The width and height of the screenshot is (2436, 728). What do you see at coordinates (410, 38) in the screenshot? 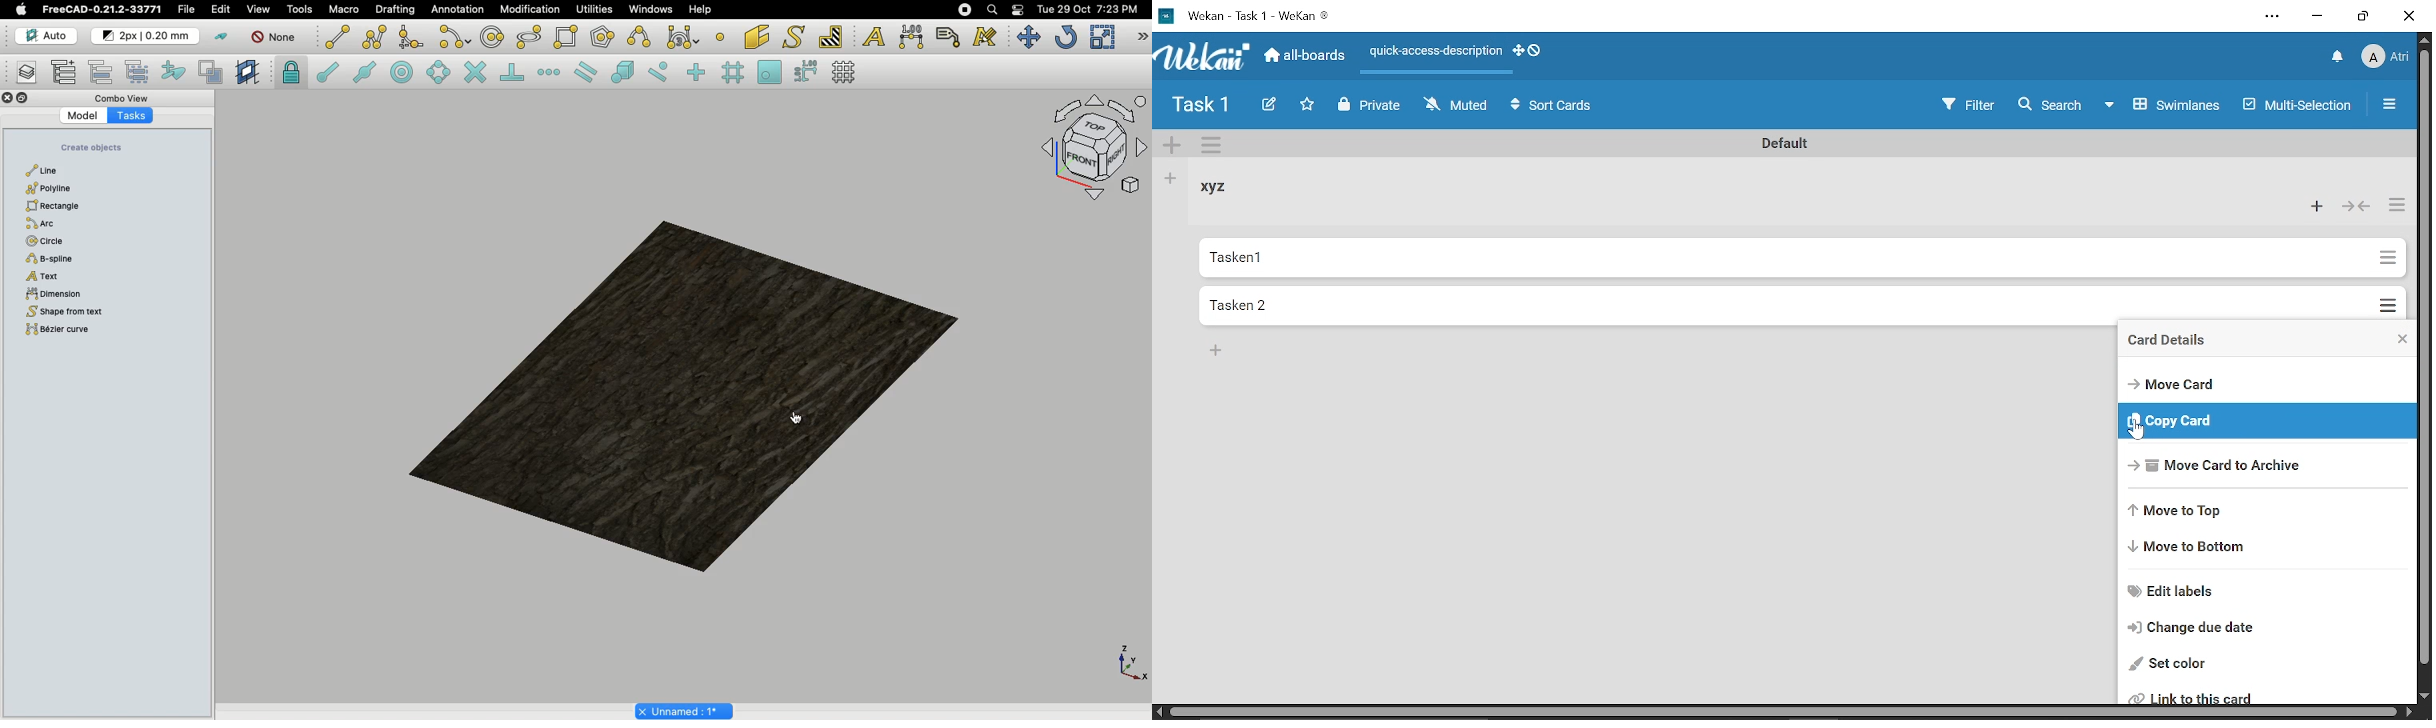
I see `Fillet` at bounding box center [410, 38].